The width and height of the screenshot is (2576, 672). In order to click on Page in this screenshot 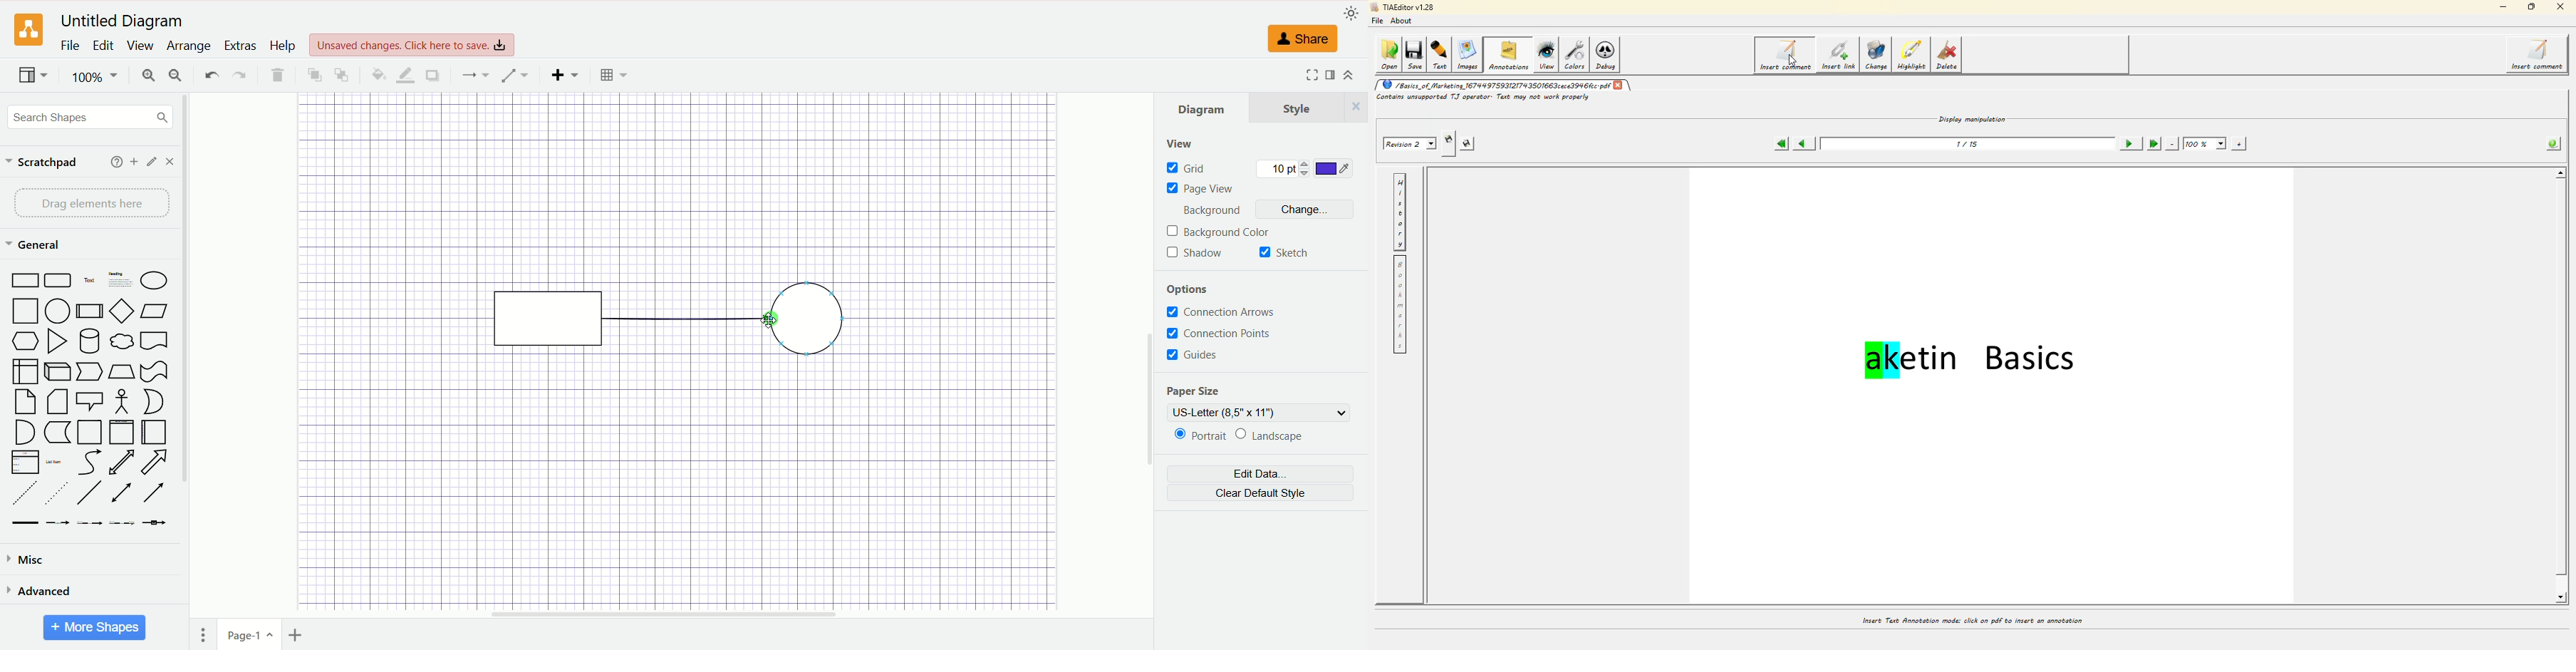, I will do `click(88, 432)`.